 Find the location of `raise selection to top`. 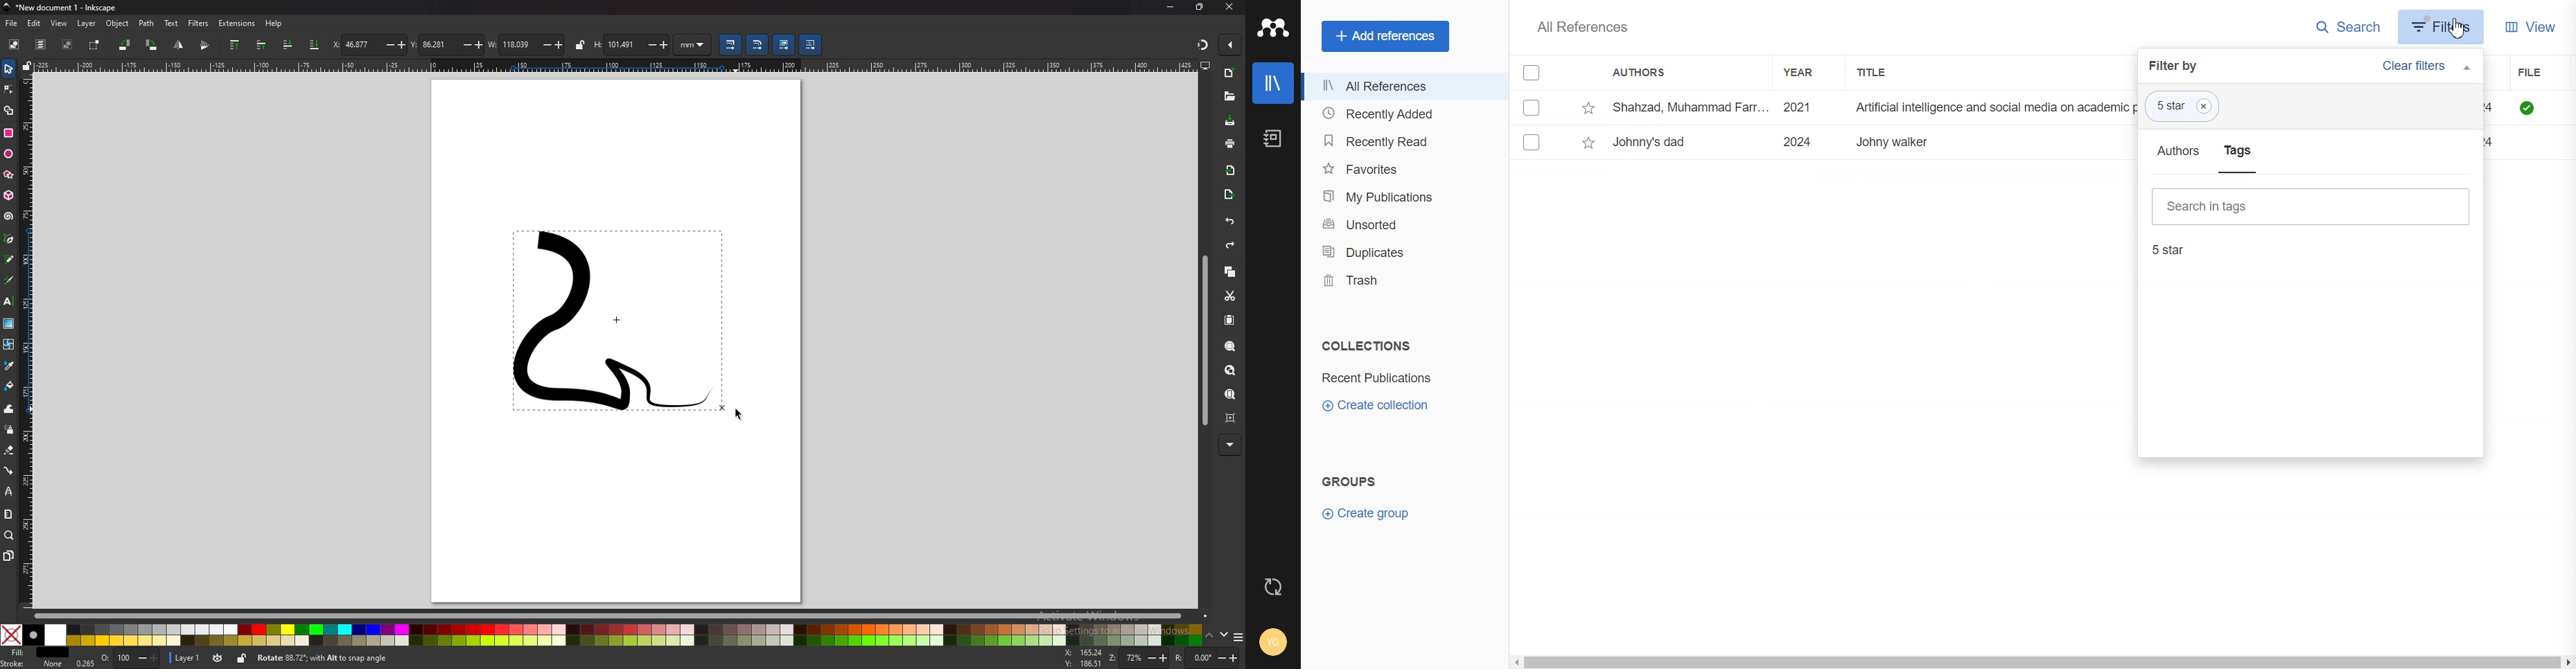

raise selection to top is located at coordinates (236, 45).